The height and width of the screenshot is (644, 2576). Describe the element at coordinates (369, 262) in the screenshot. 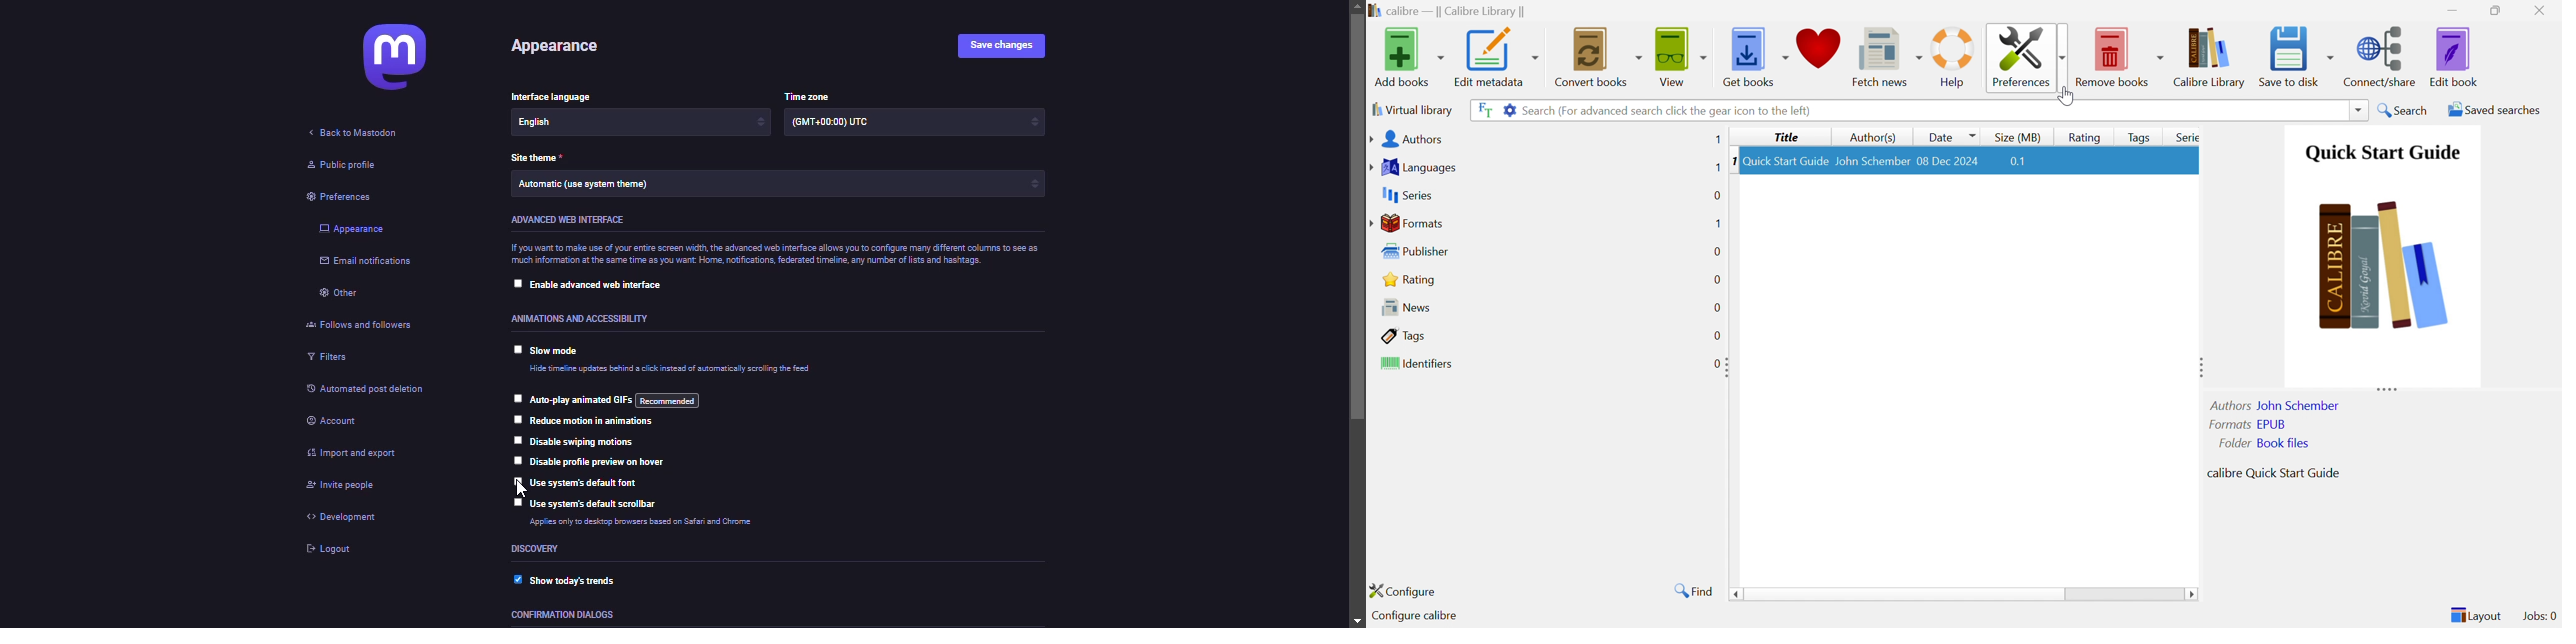

I see `email notifications` at that location.